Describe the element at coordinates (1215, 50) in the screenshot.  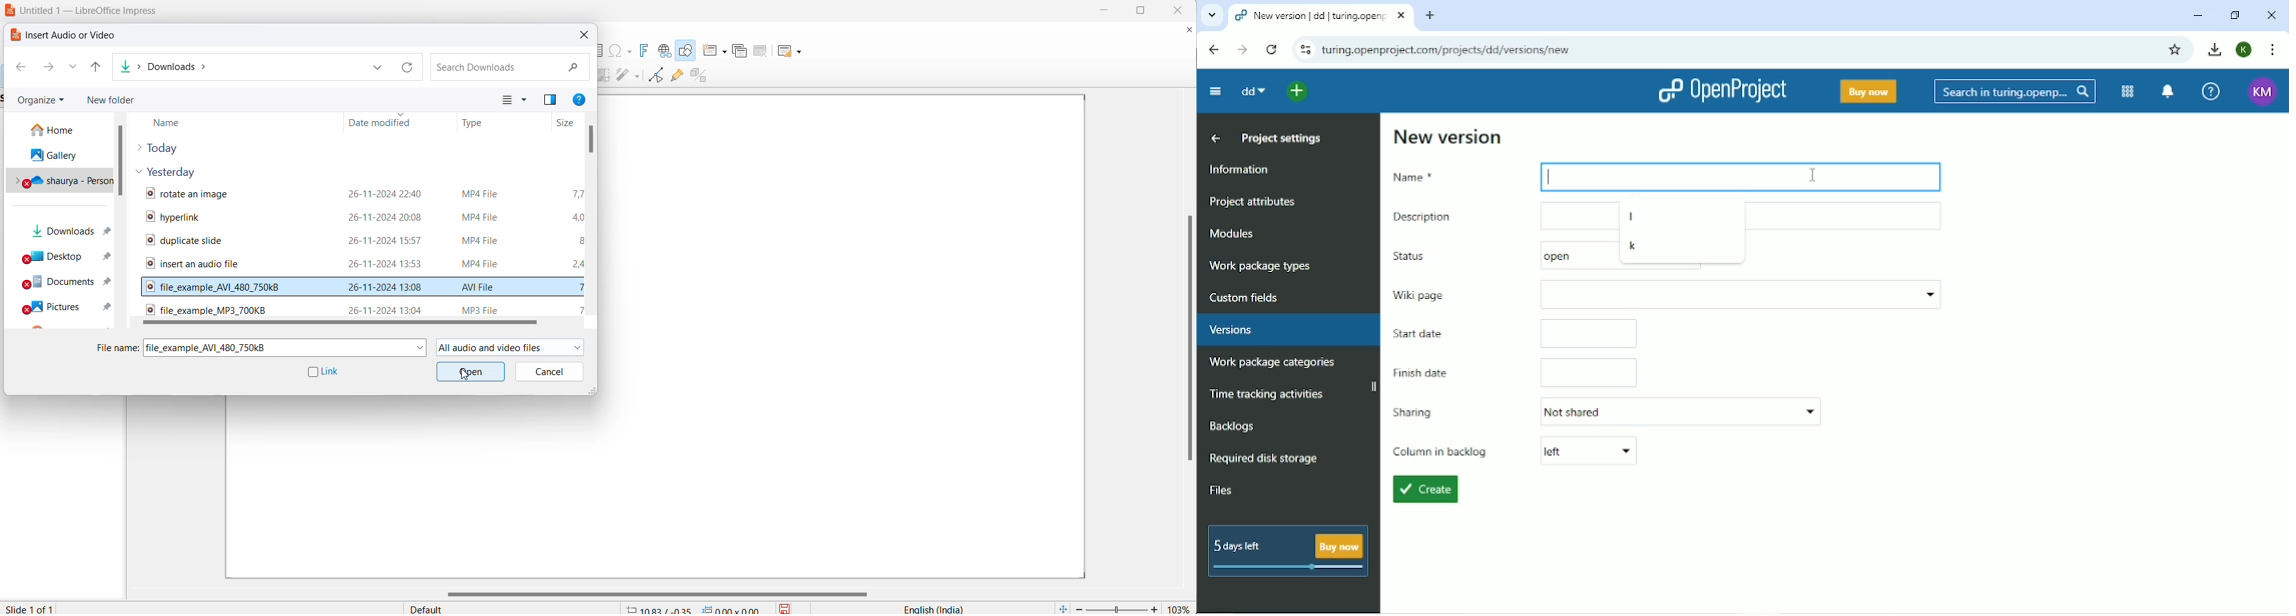
I see `Back` at that location.